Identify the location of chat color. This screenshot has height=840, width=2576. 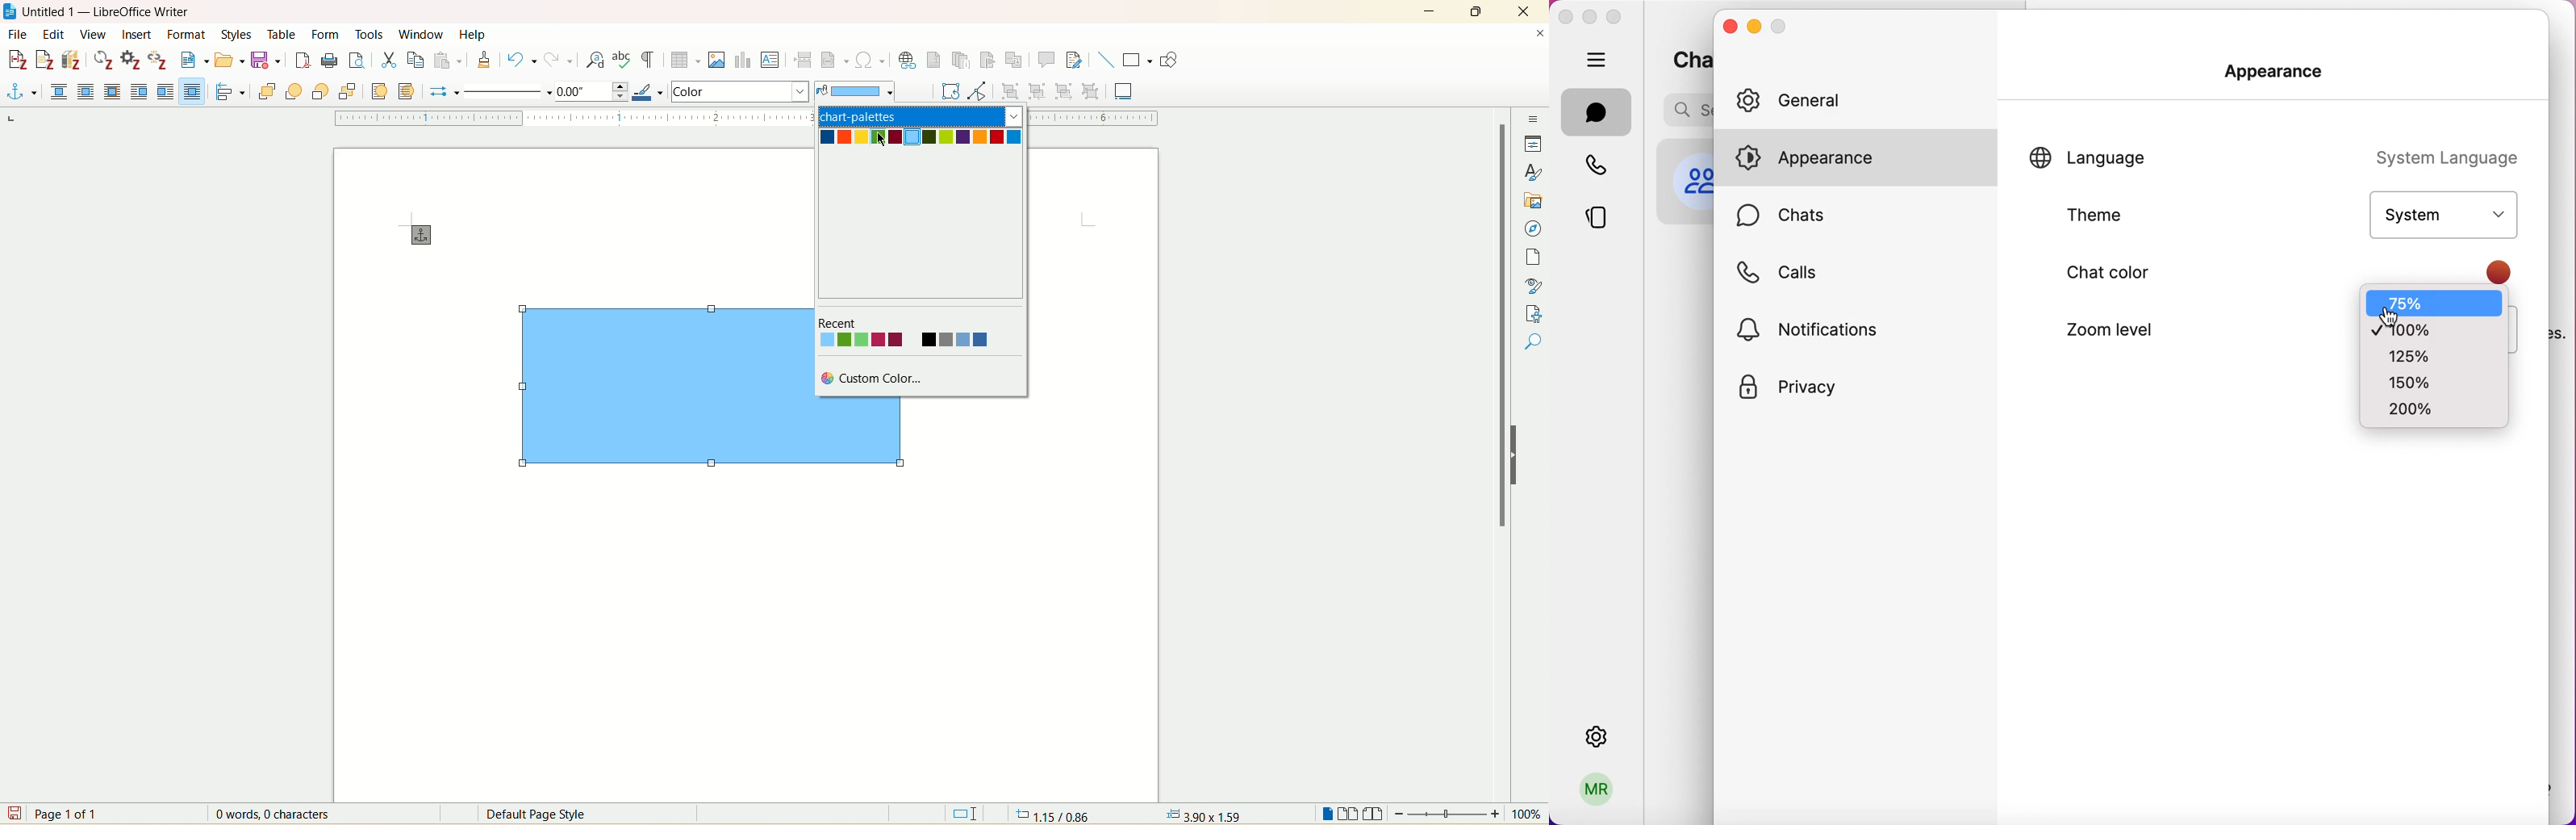
(2120, 276).